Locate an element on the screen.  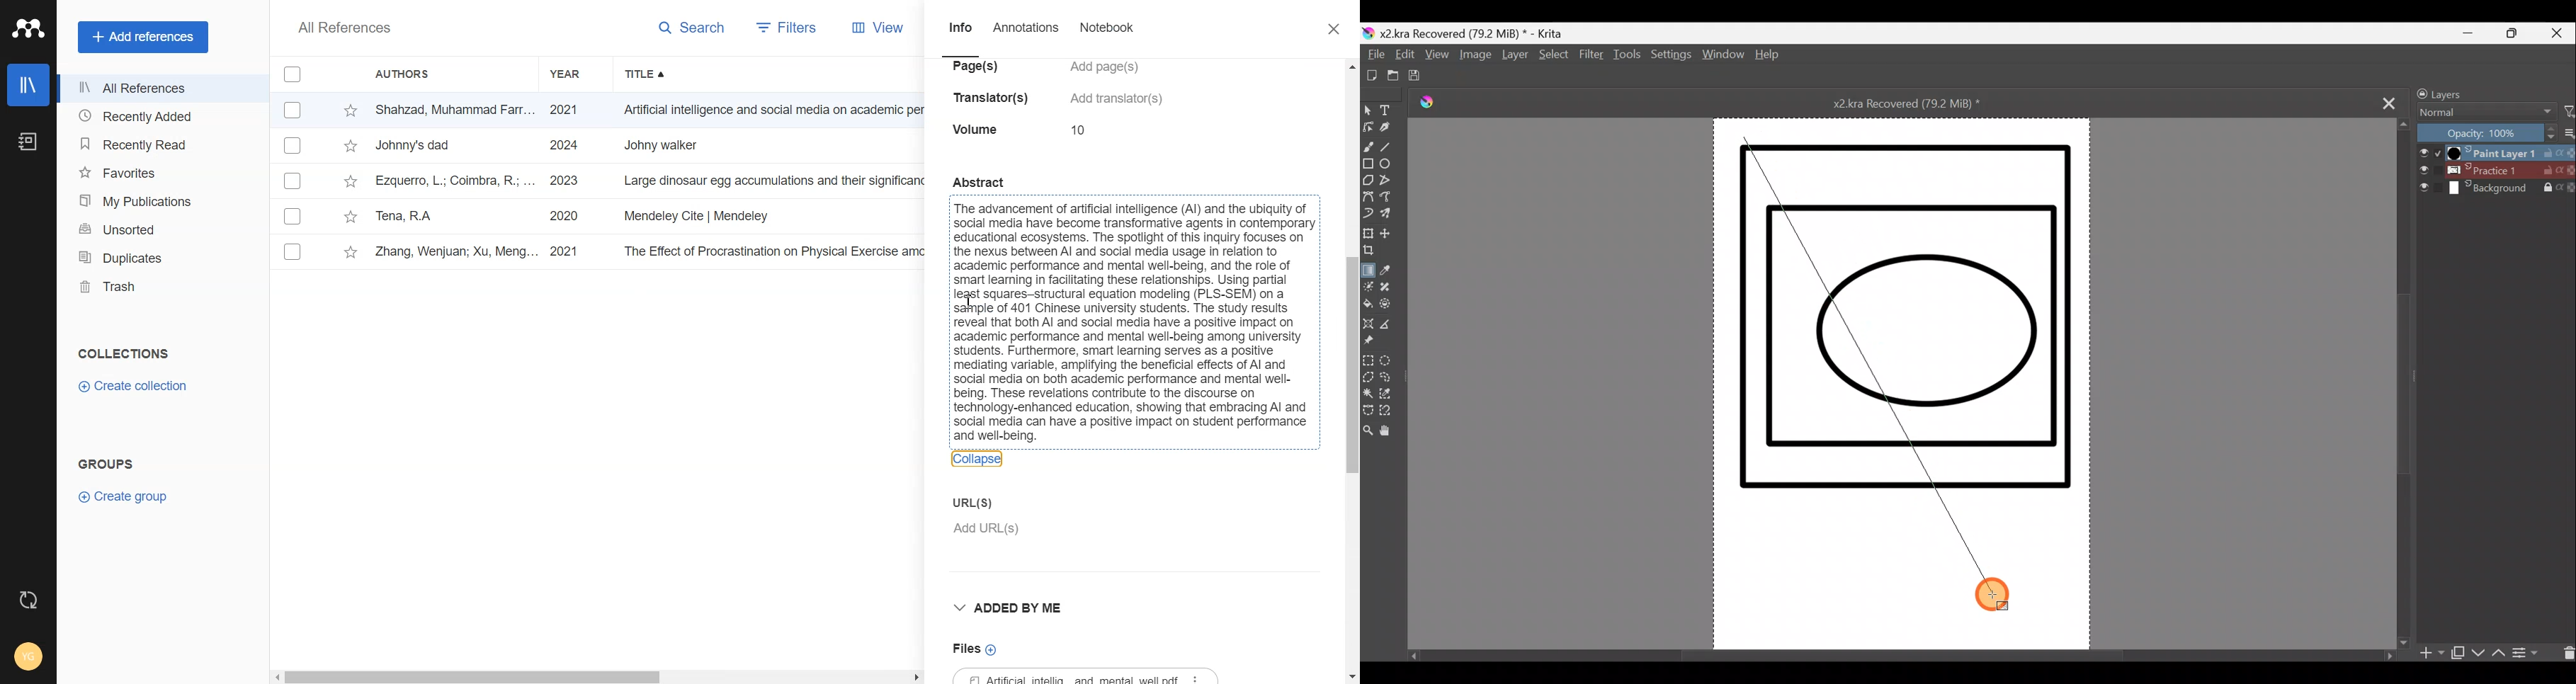
Line tool is located at coordinates (1388, 149).